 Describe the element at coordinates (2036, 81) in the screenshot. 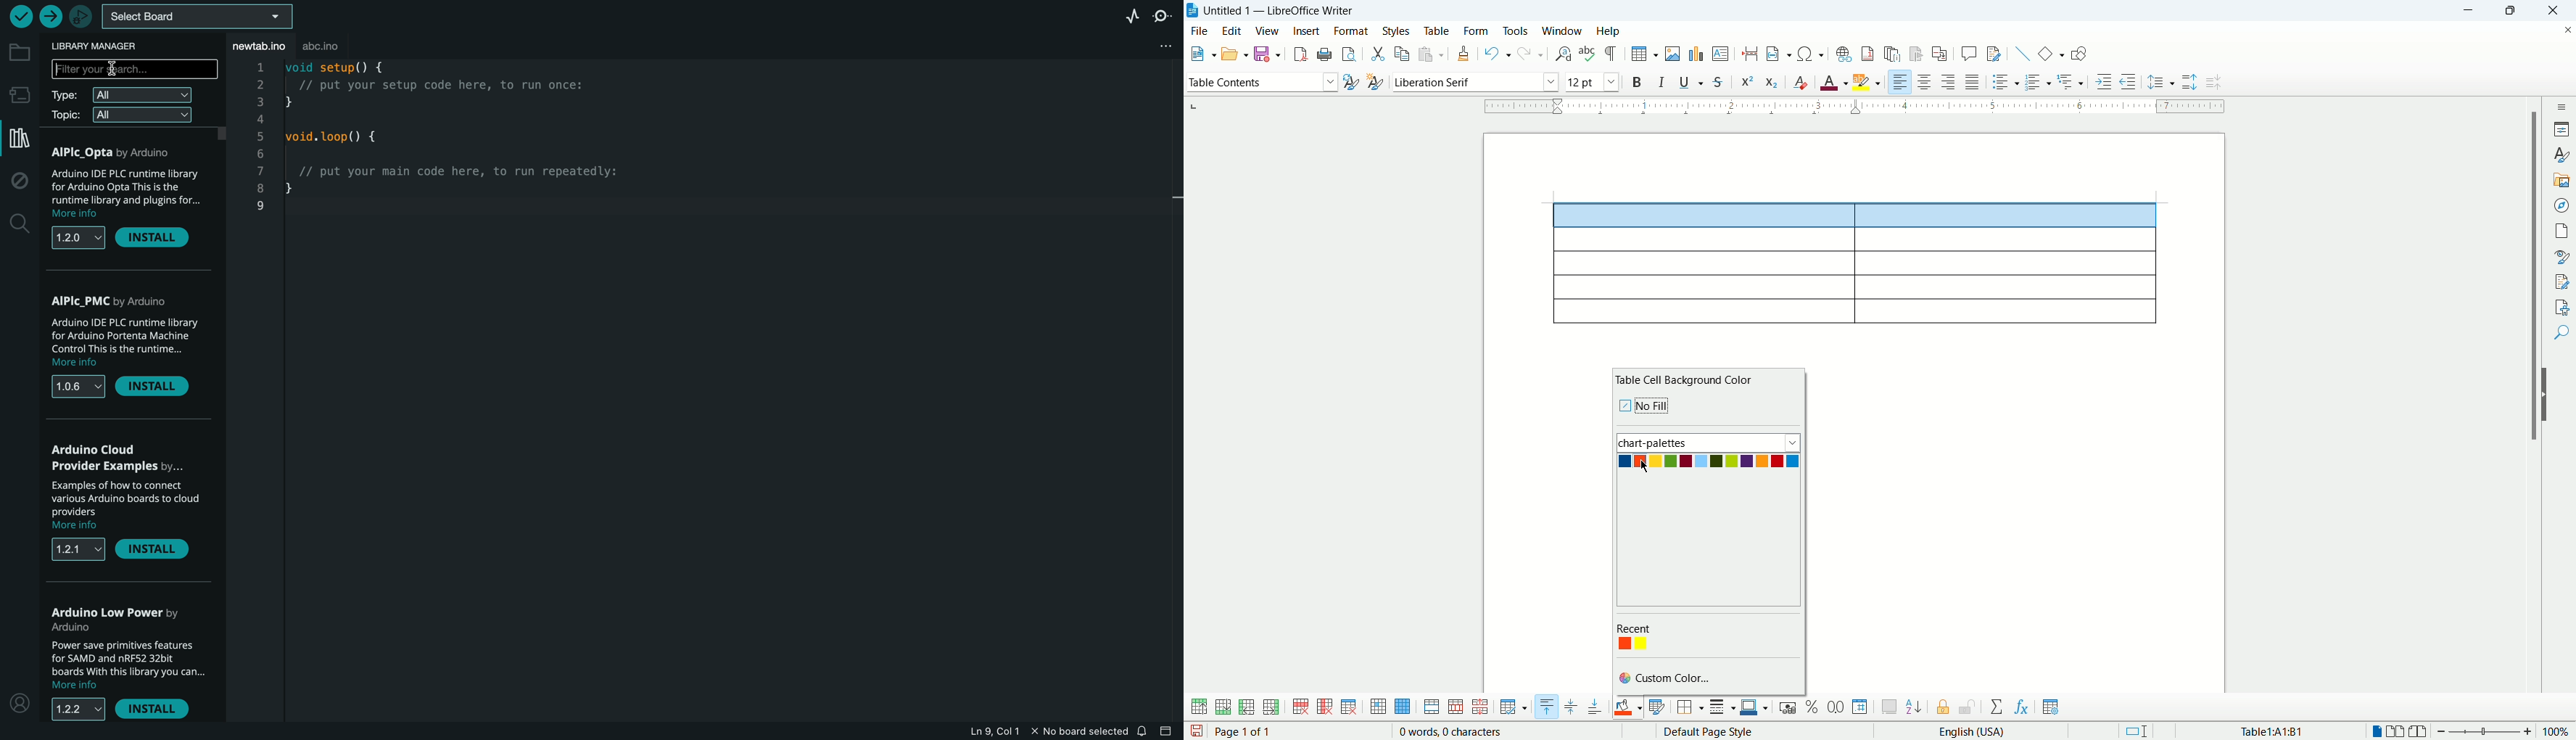

I see `ordered list` at that location.